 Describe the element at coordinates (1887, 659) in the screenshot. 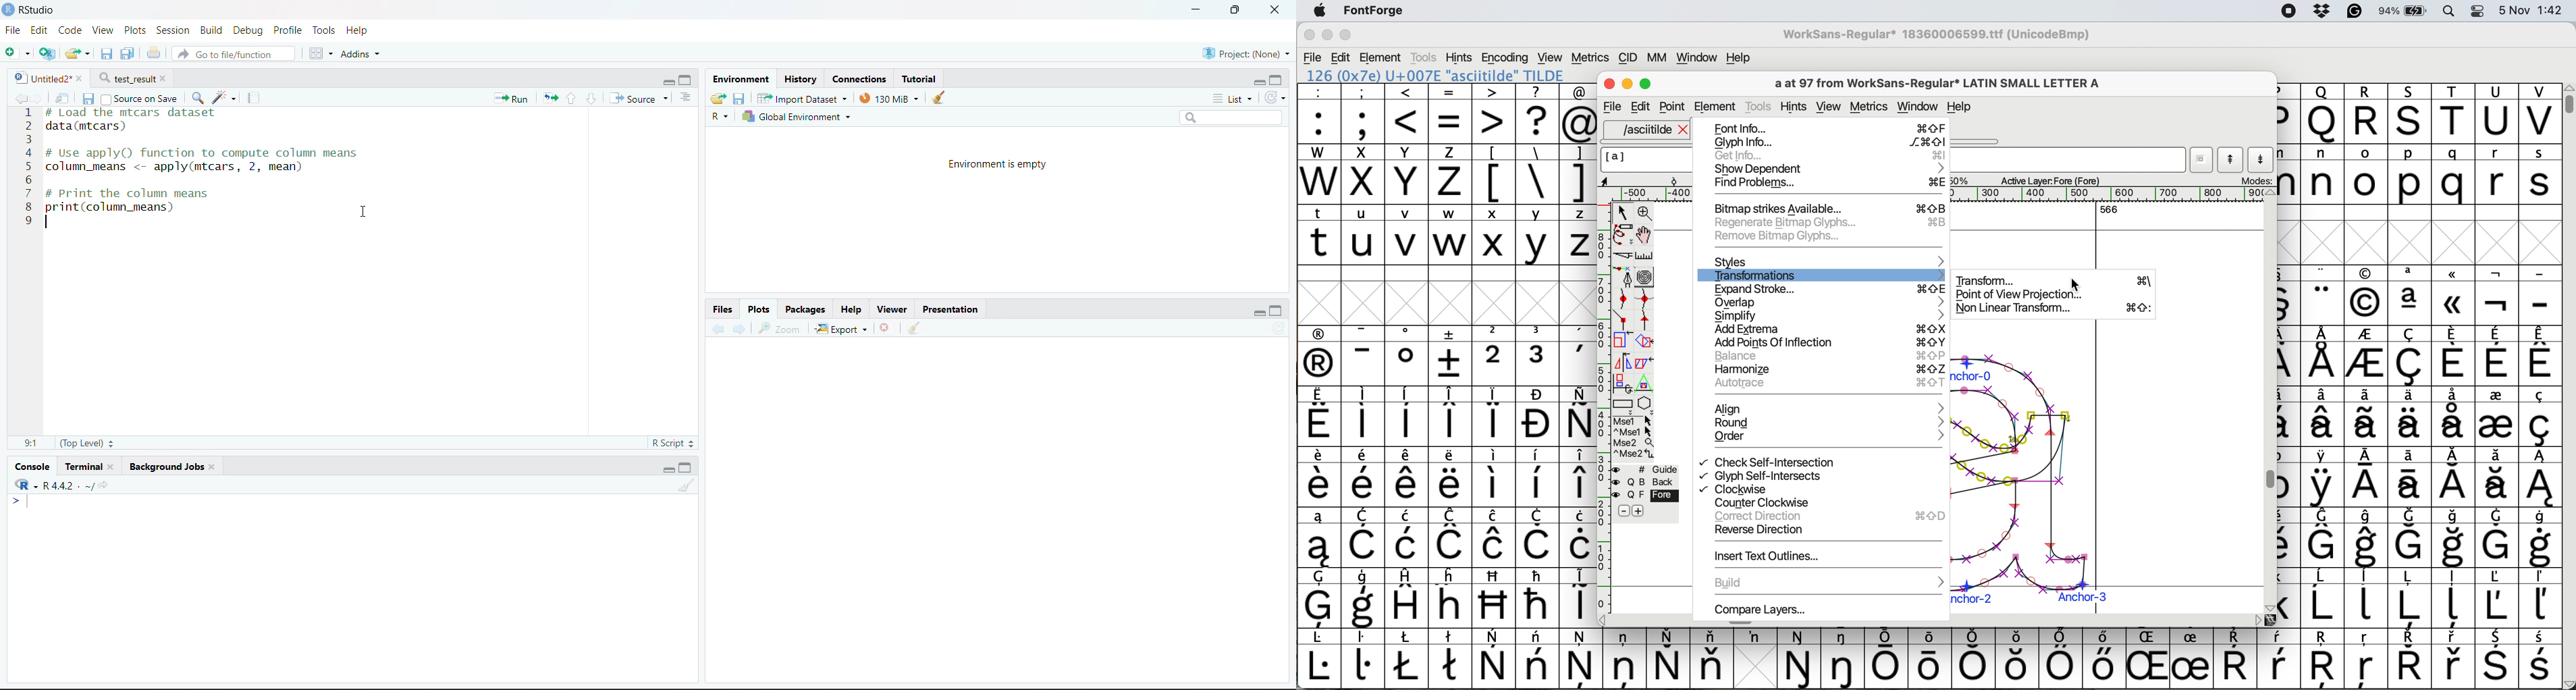

I see `symbol` at that location.